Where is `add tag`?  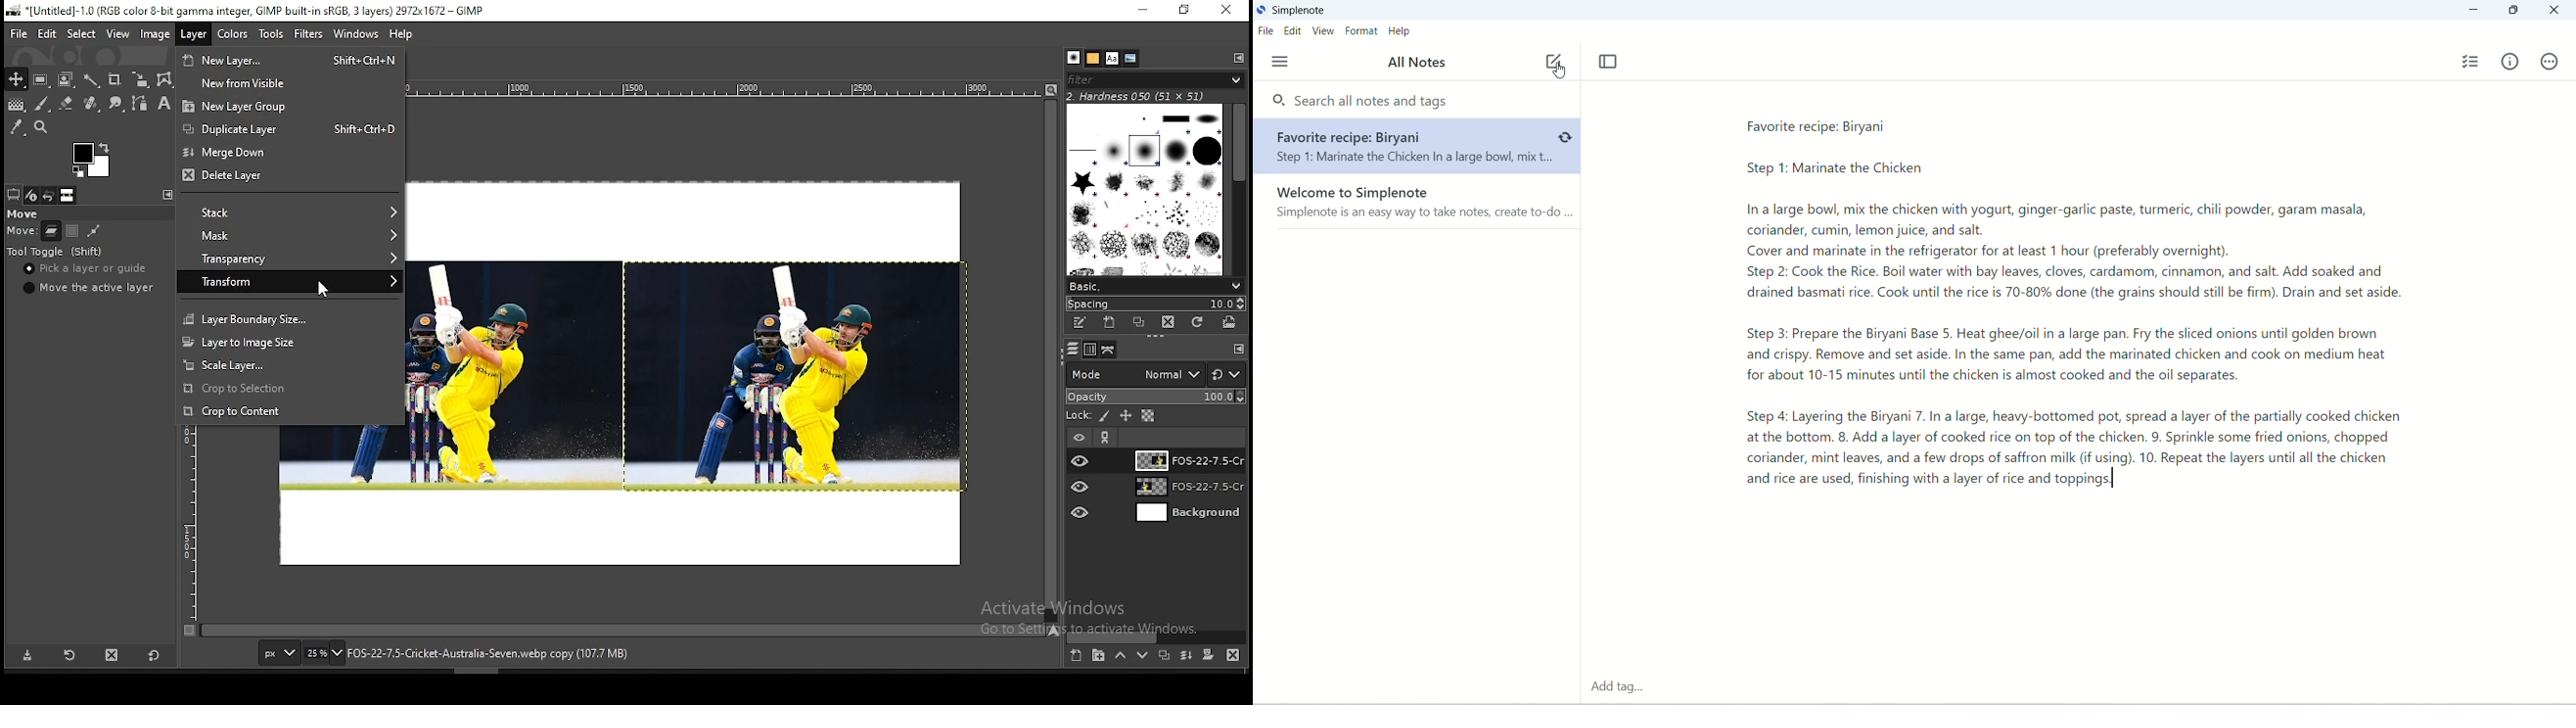 add tag is located at coordinates (1624, 682).